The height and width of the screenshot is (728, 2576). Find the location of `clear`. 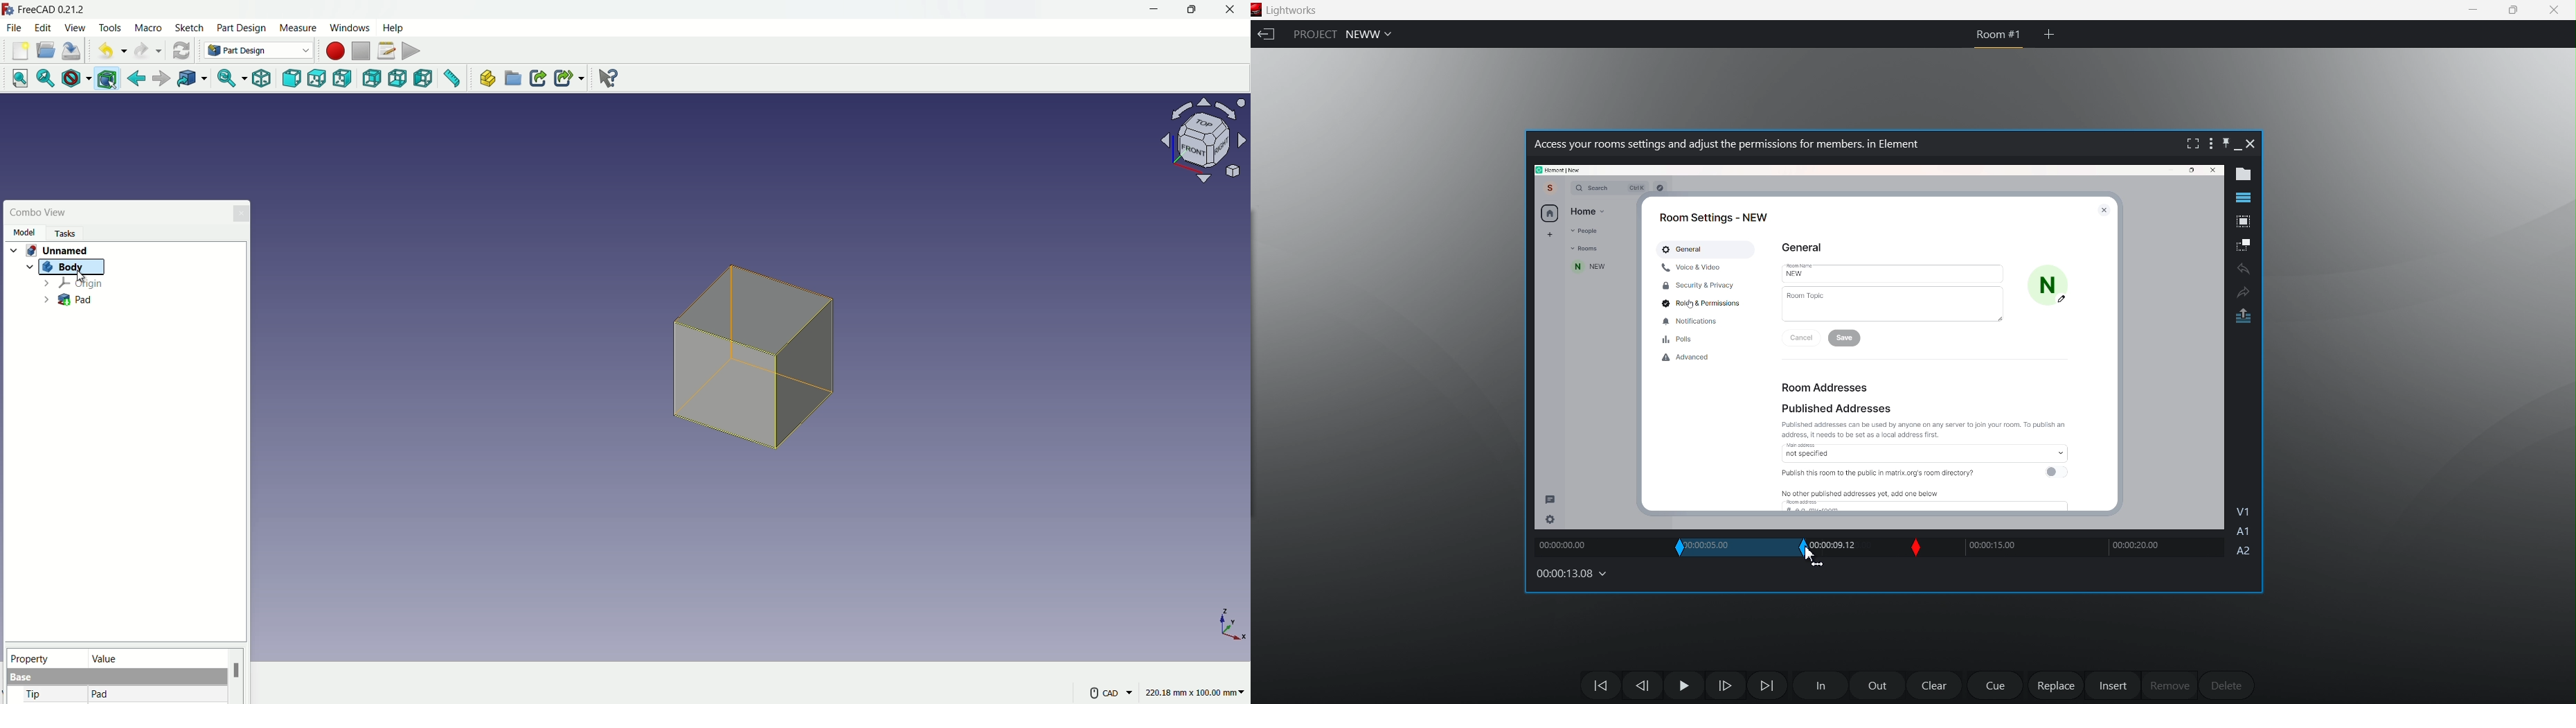

clear is located at coordinates (1931, 683).